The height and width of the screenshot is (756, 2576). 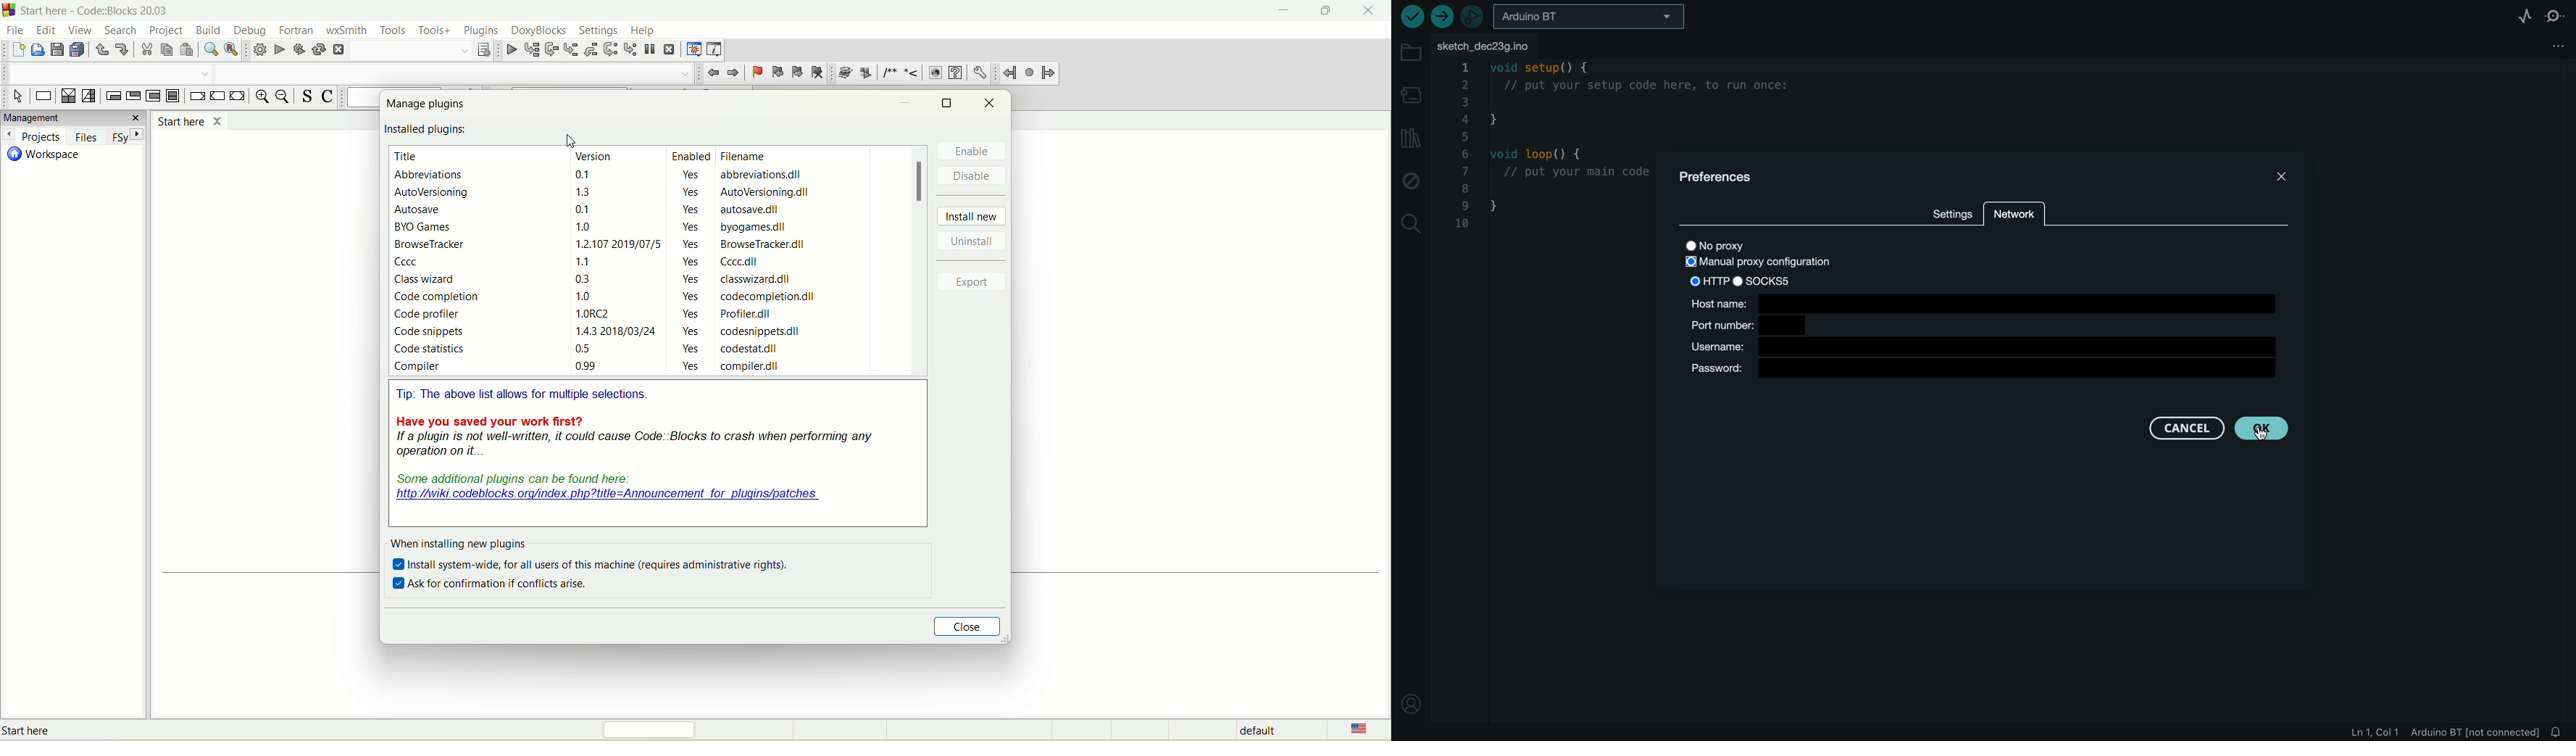 What do you see at coordinates (189, 120) in the screenshot?
I see `start here` at bounding box center [189, 120].